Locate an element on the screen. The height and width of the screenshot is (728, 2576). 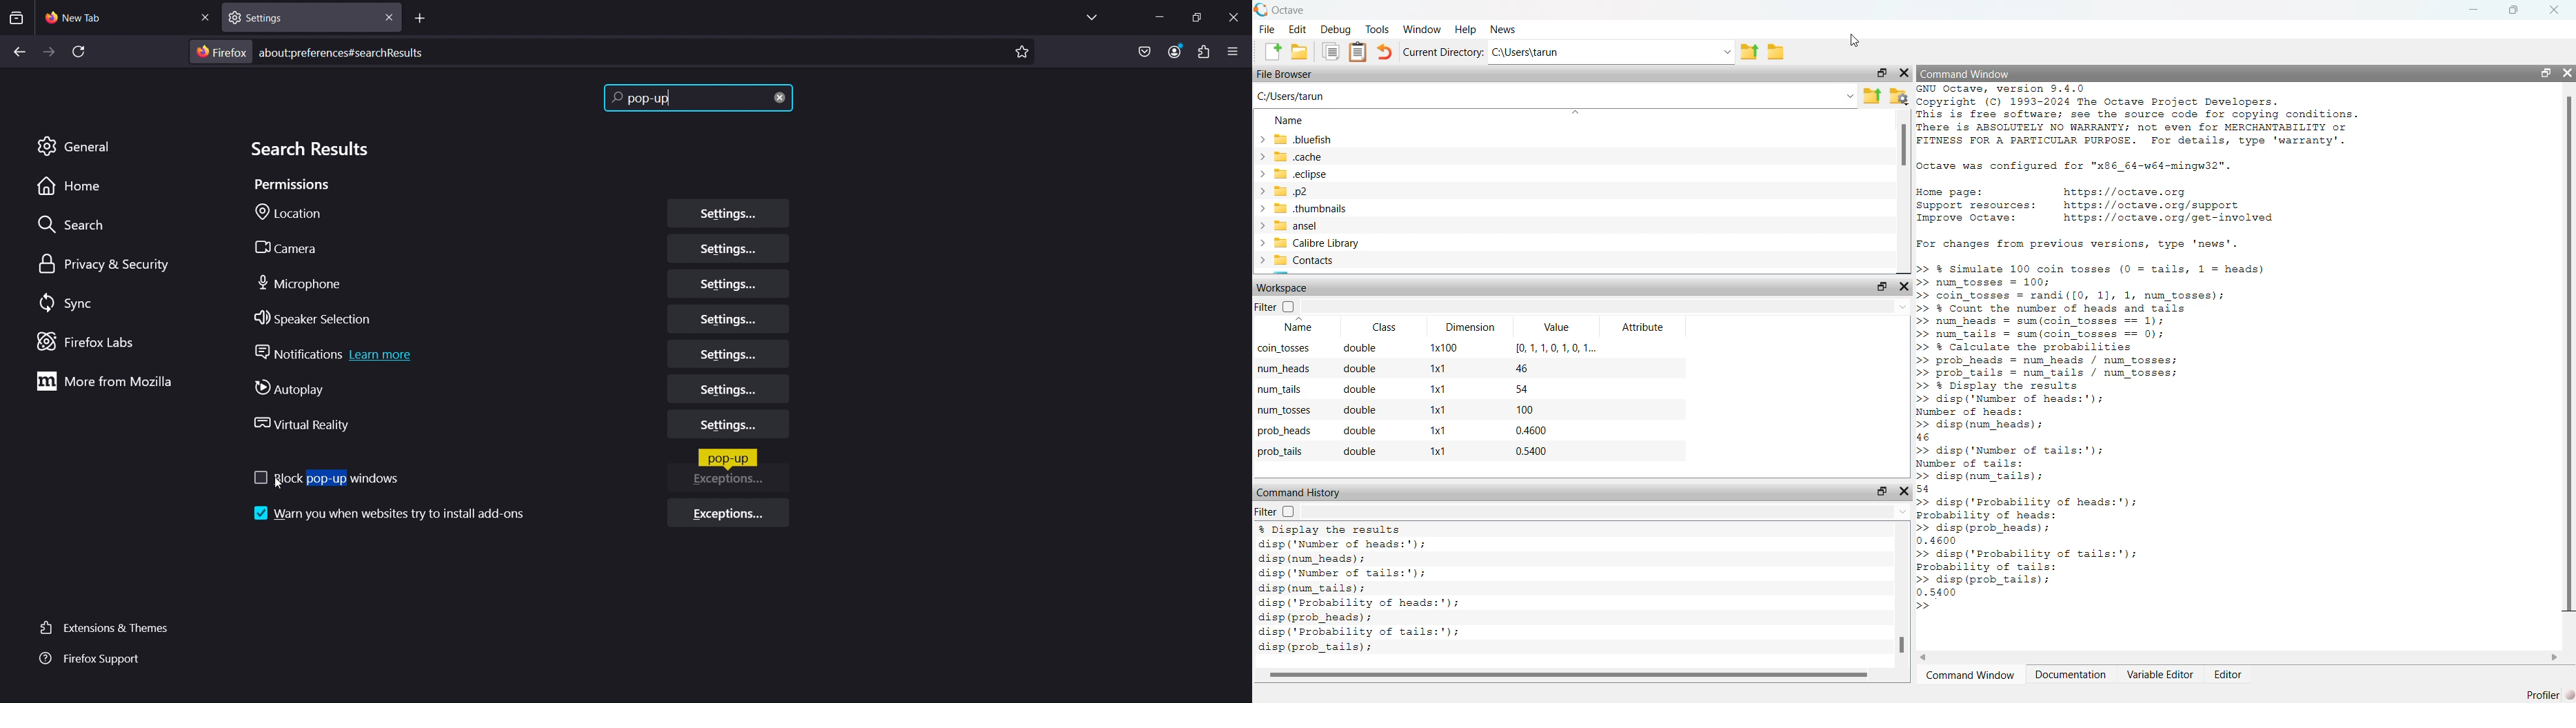
scroll bar is located at coordinates (1568, 675).